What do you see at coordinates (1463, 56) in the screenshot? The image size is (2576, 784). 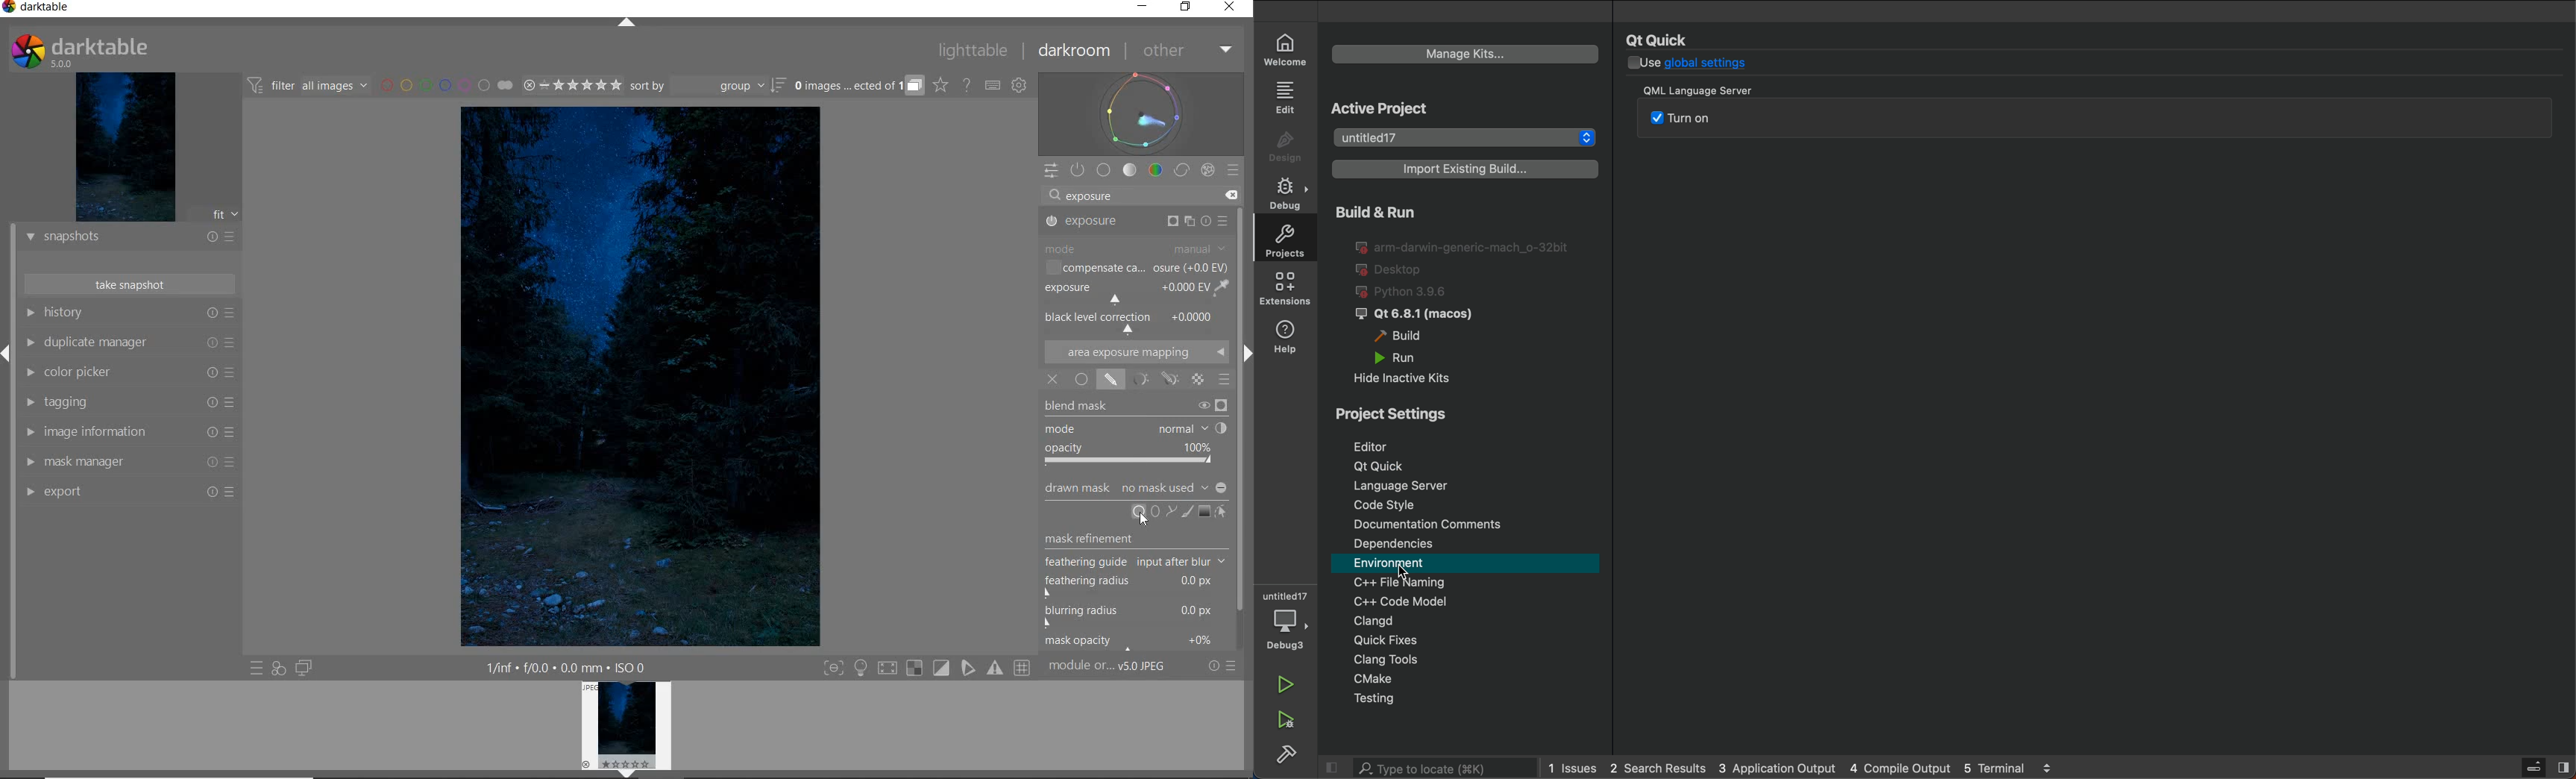 I see `kits` at bounding box center [1463, 56].